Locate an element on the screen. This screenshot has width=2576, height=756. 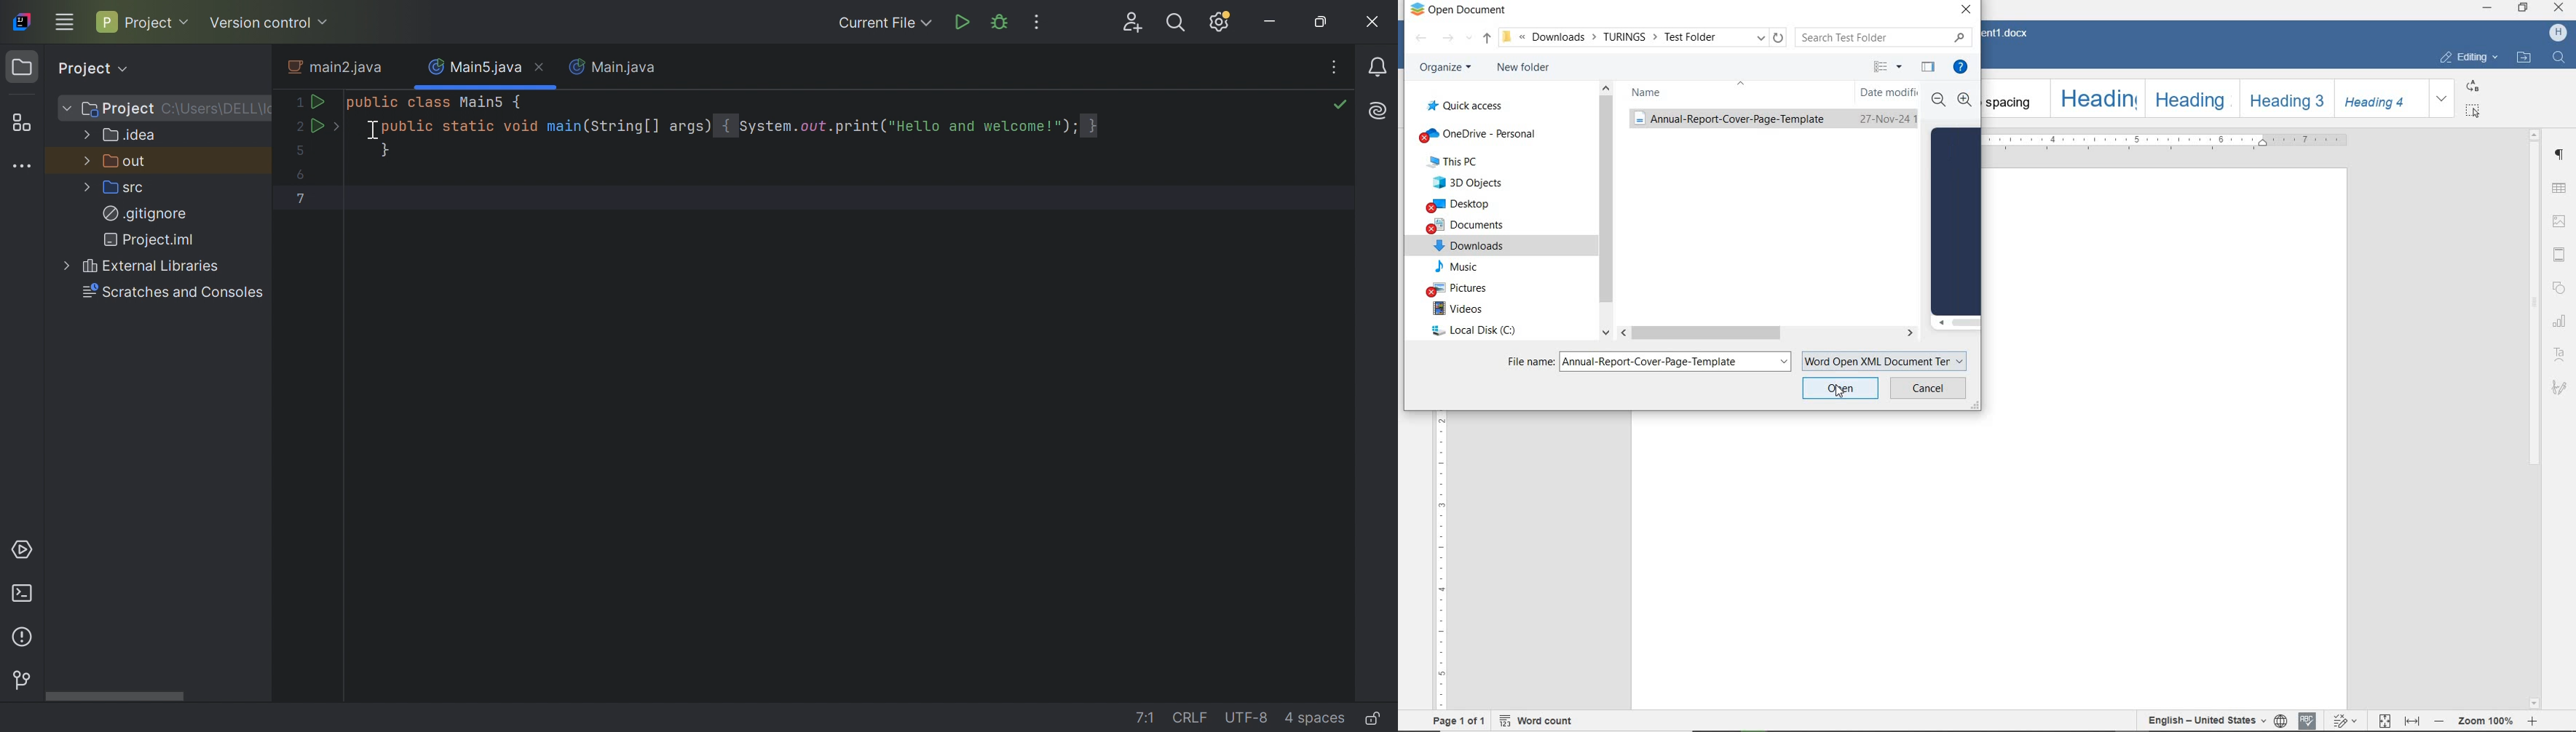
up is located at coordinates (1486, 39).